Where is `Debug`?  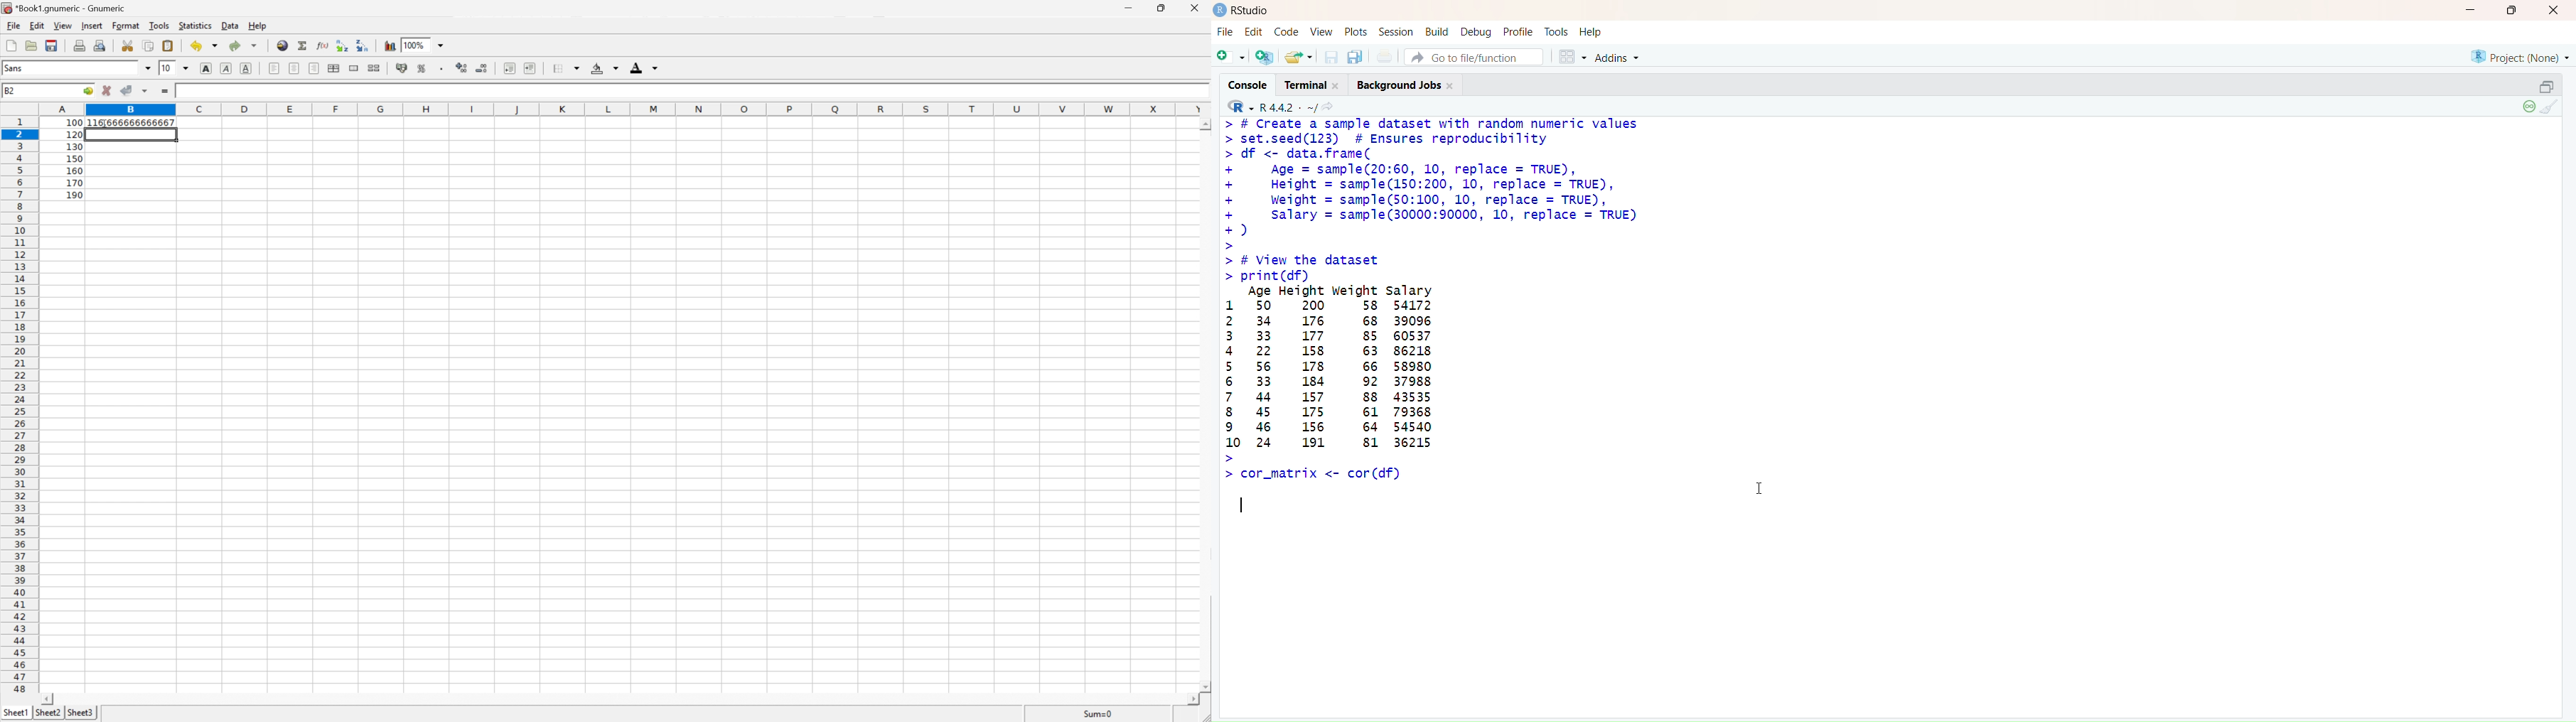
Debug is located at coordinates (1476, 31).